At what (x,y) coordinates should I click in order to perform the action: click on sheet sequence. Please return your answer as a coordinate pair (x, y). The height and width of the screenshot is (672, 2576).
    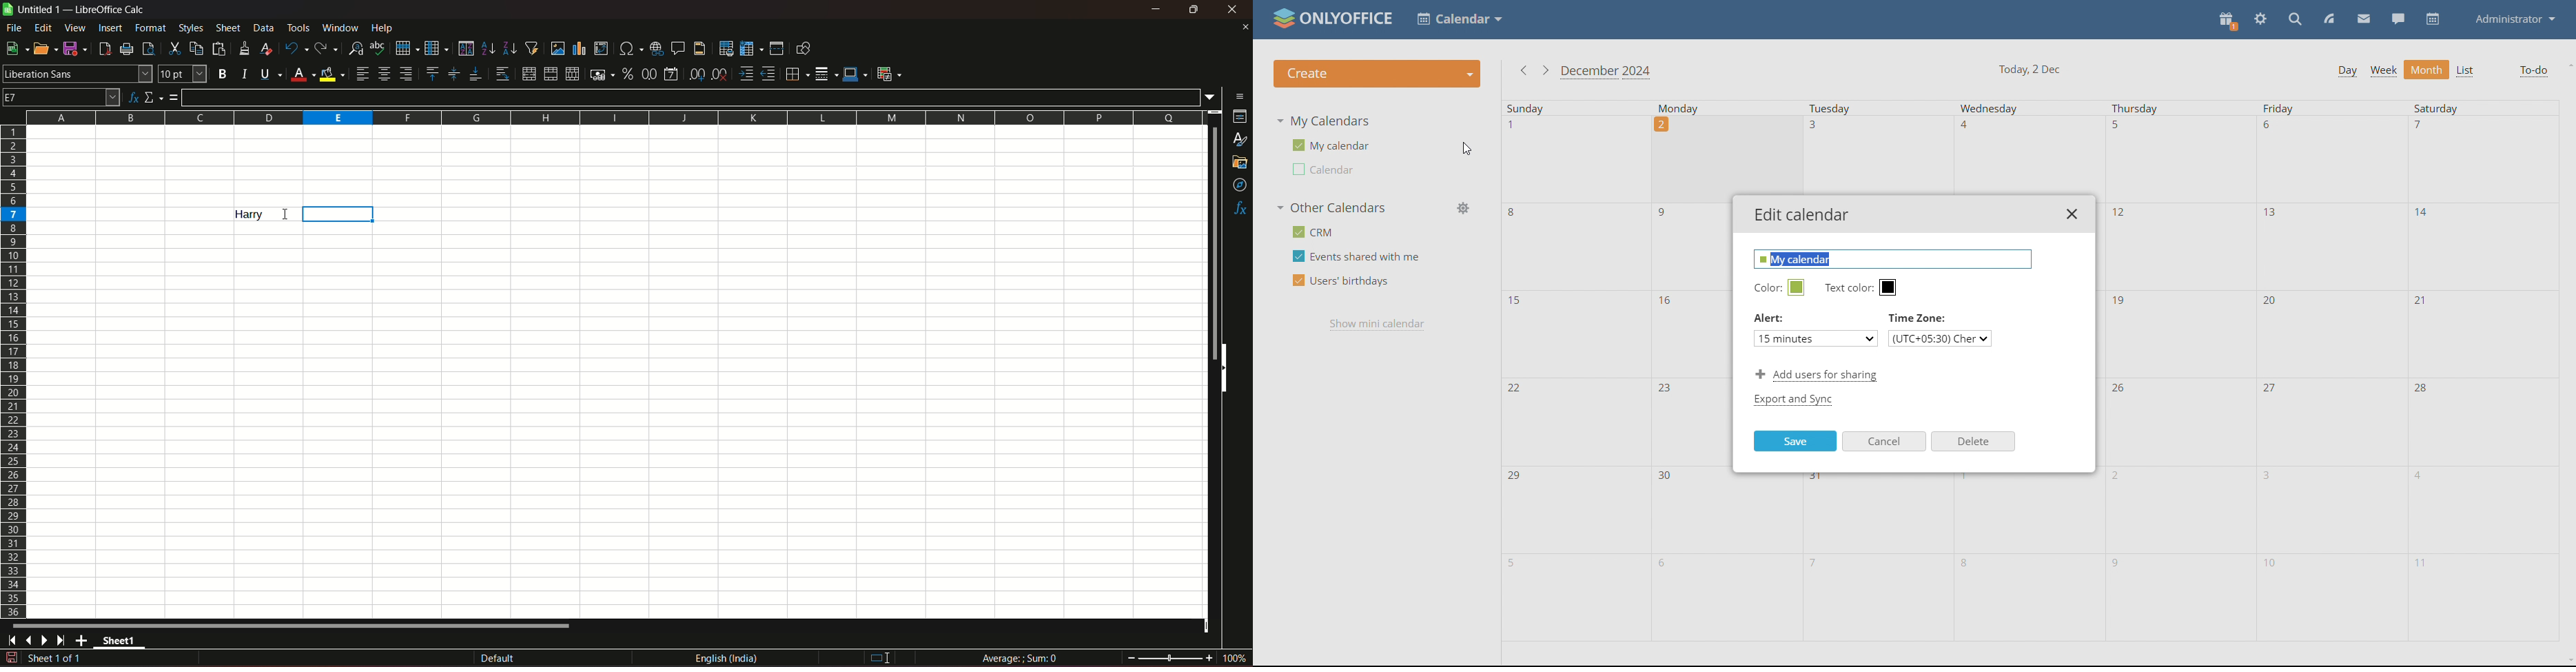
    Looking at the image, I should click on (55, 660).